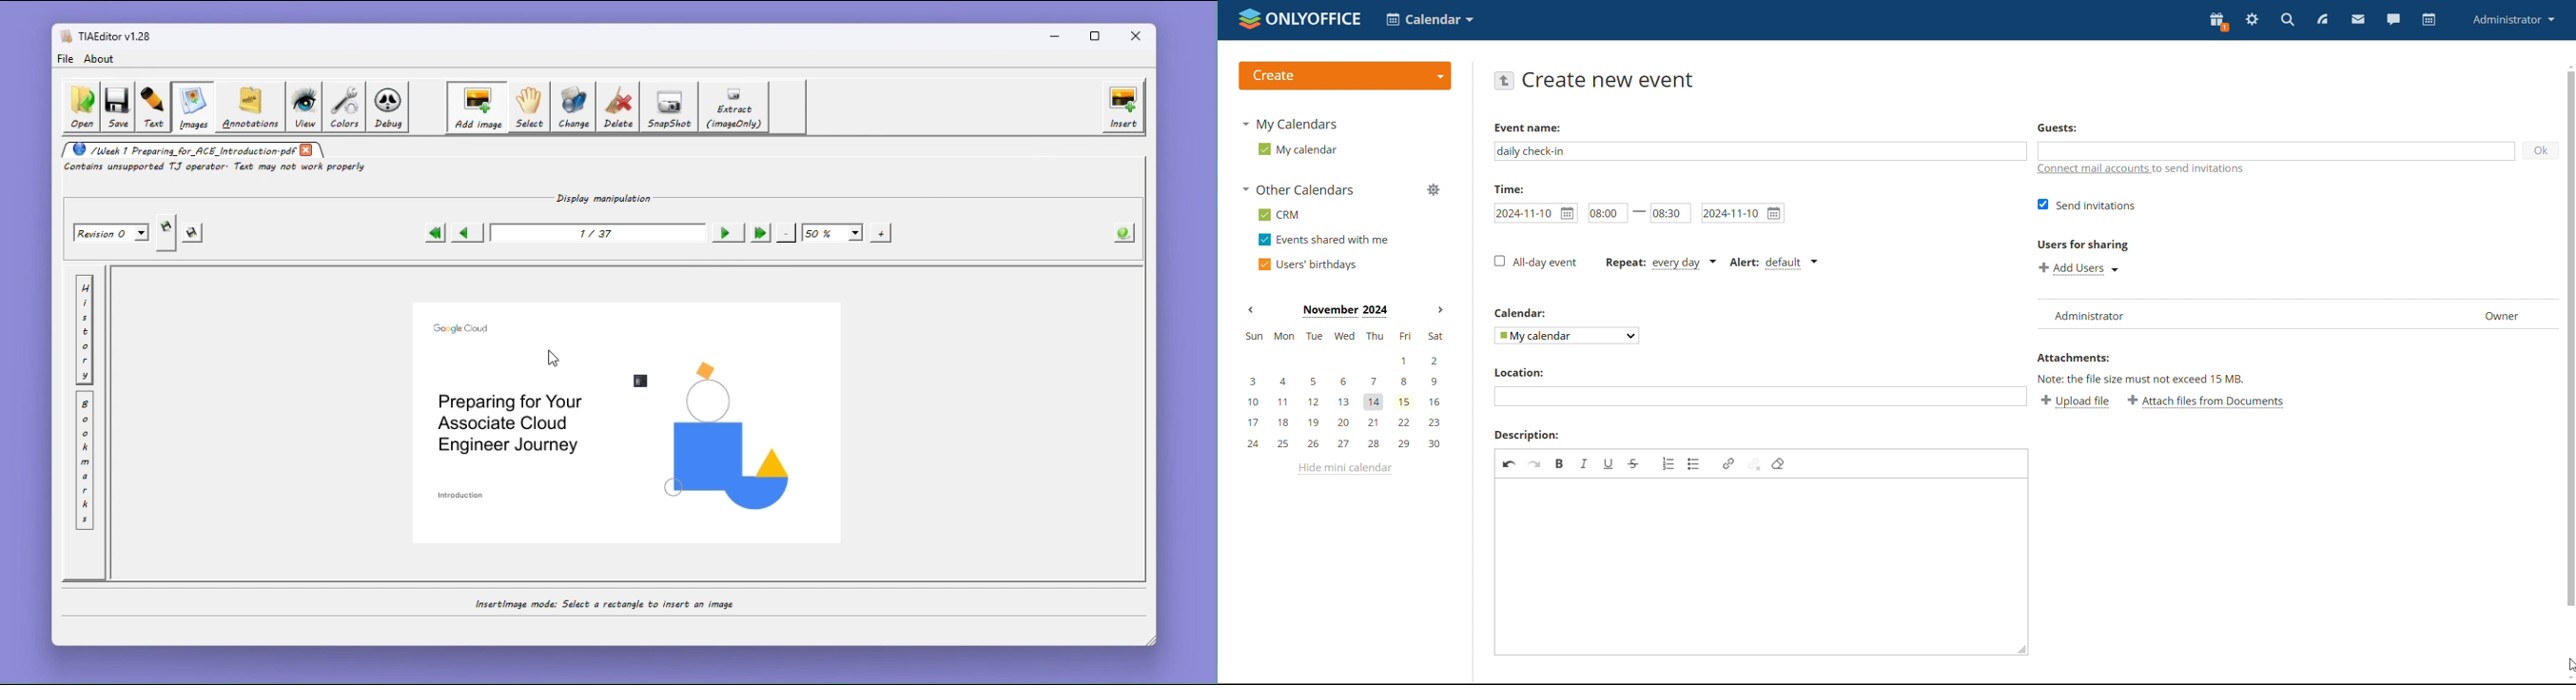 The image size is (2576, 700). What do you see at coordinates (2164, 380) in the screenshot?
I see `note` at bounding box center [2164, 380].